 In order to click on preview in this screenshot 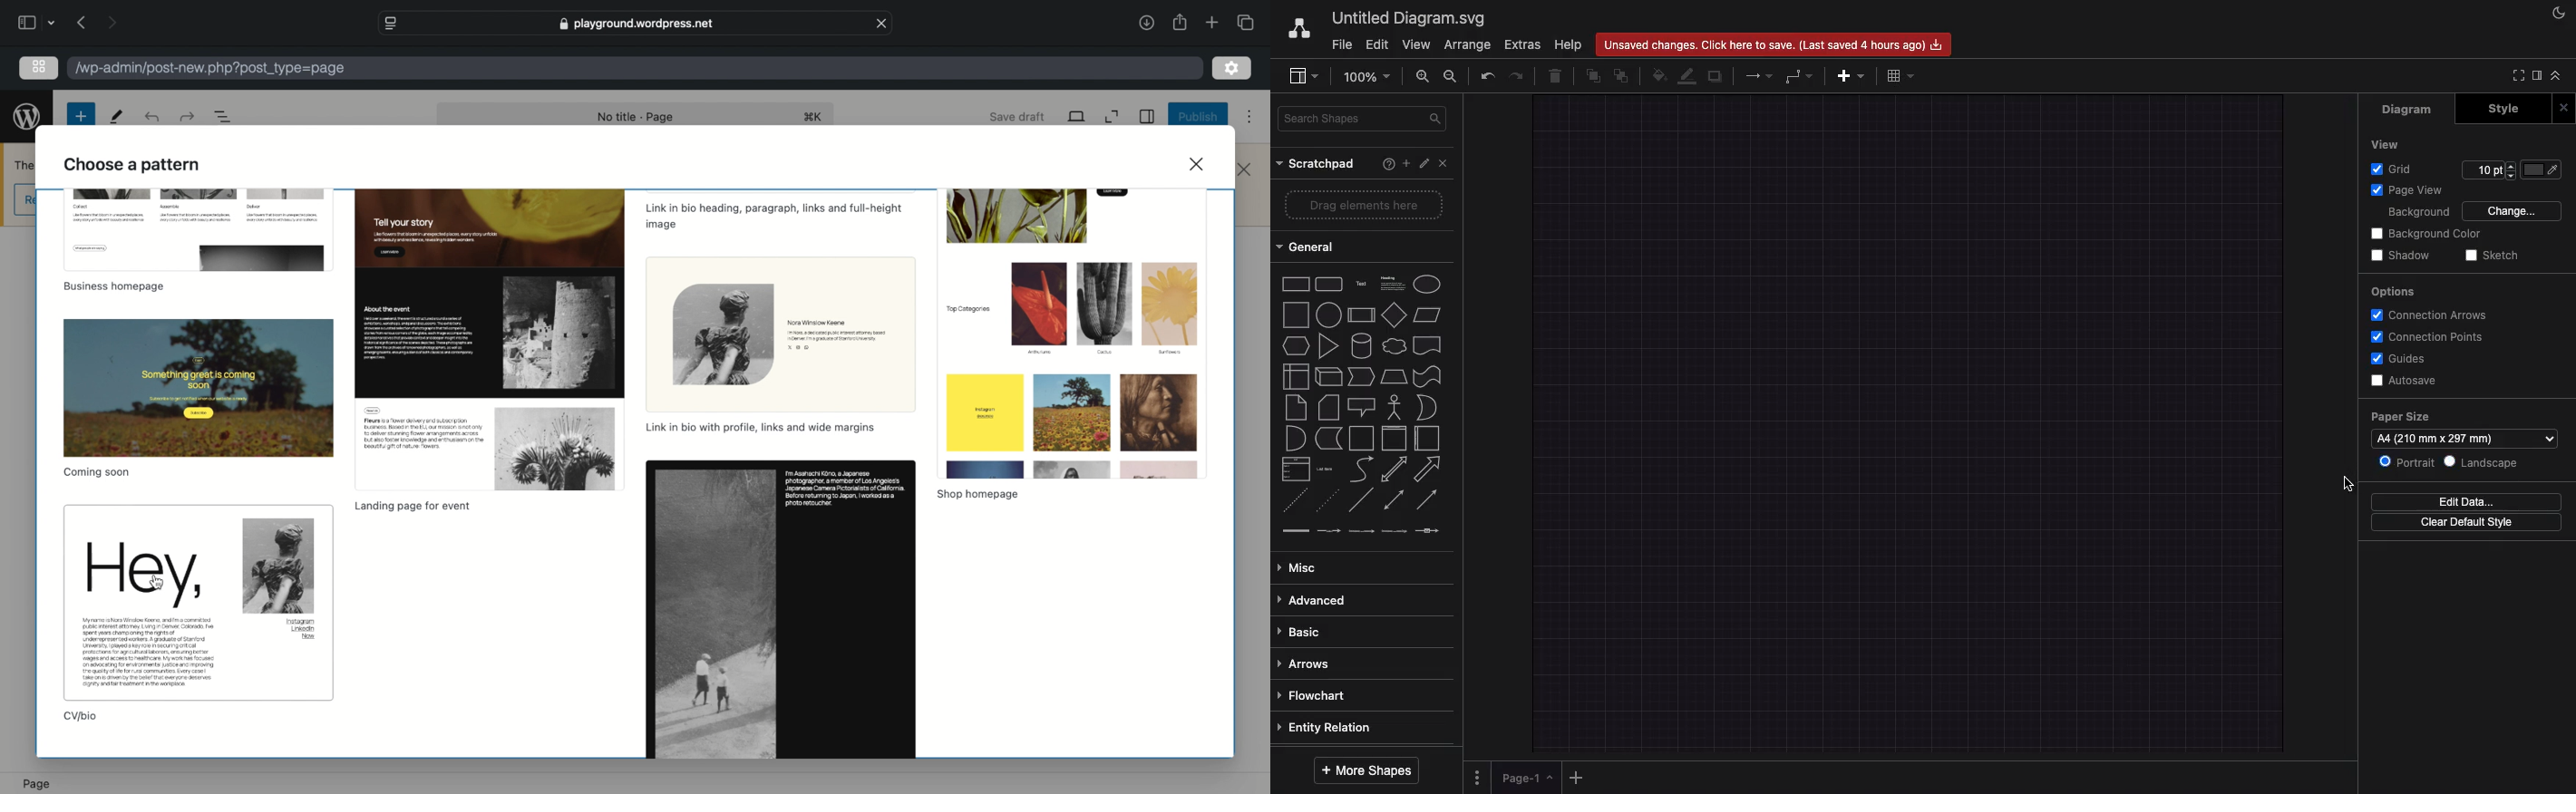, I will do `click(489, 340)`.